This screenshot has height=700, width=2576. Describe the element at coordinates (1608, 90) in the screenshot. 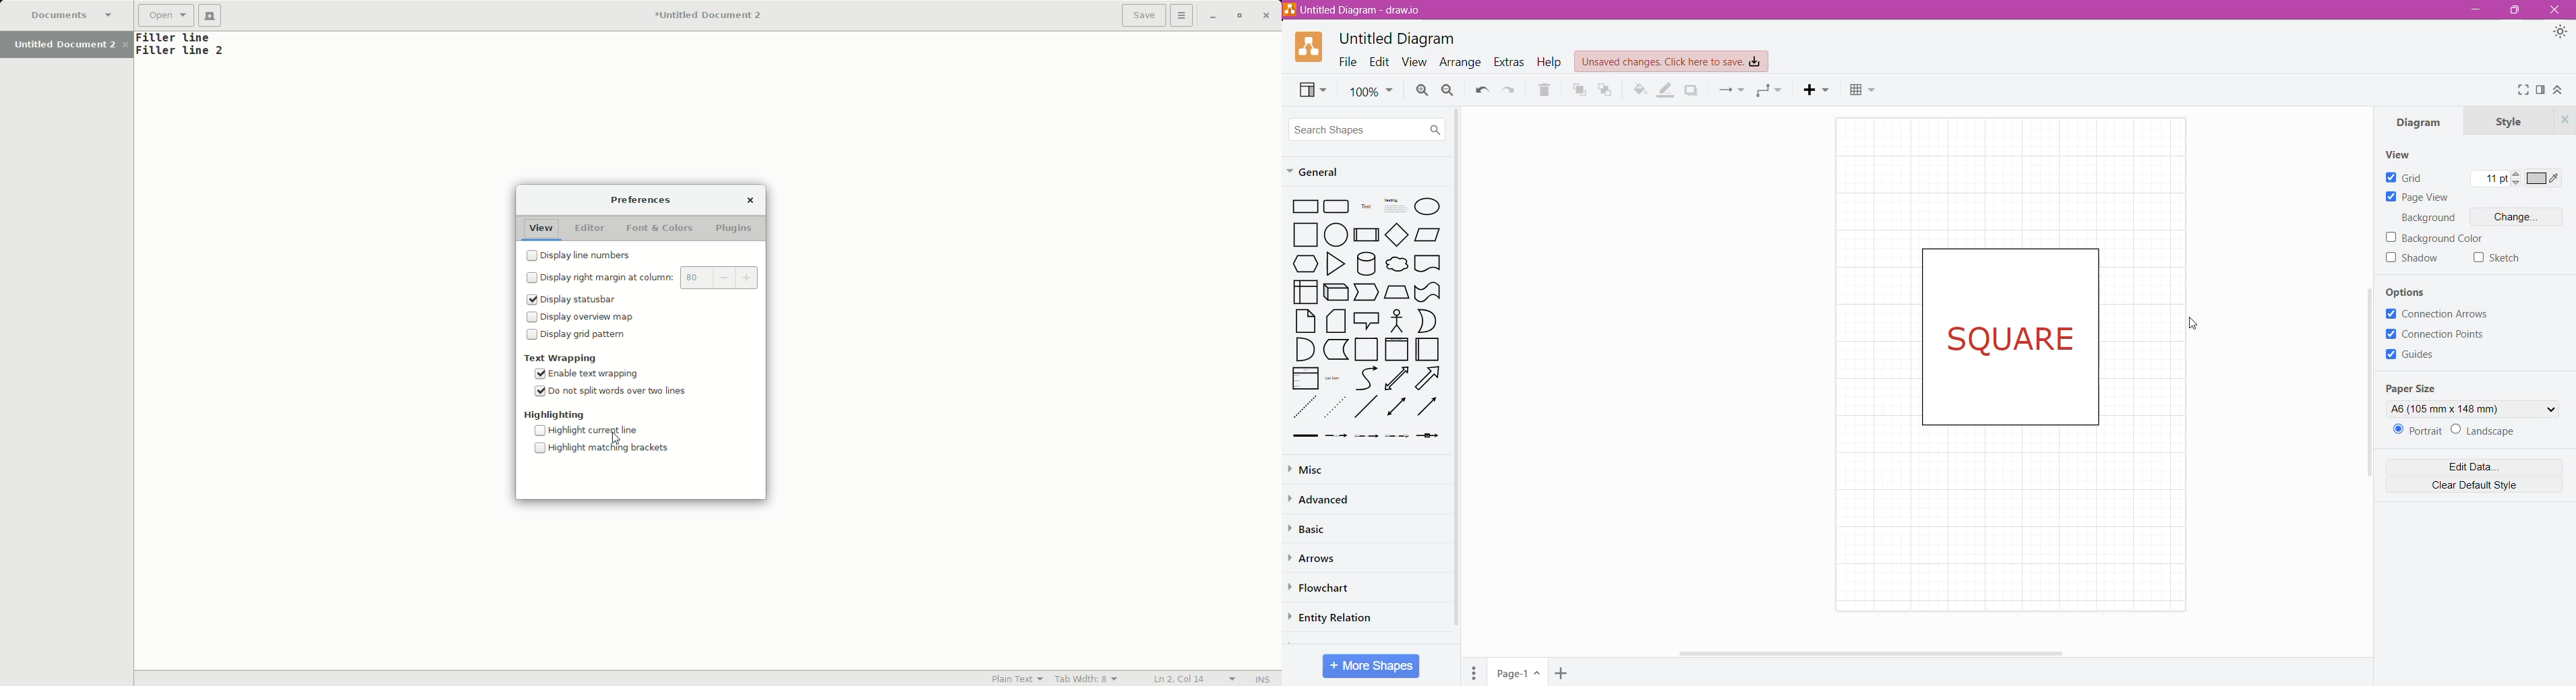

I see `To Back` at that location.